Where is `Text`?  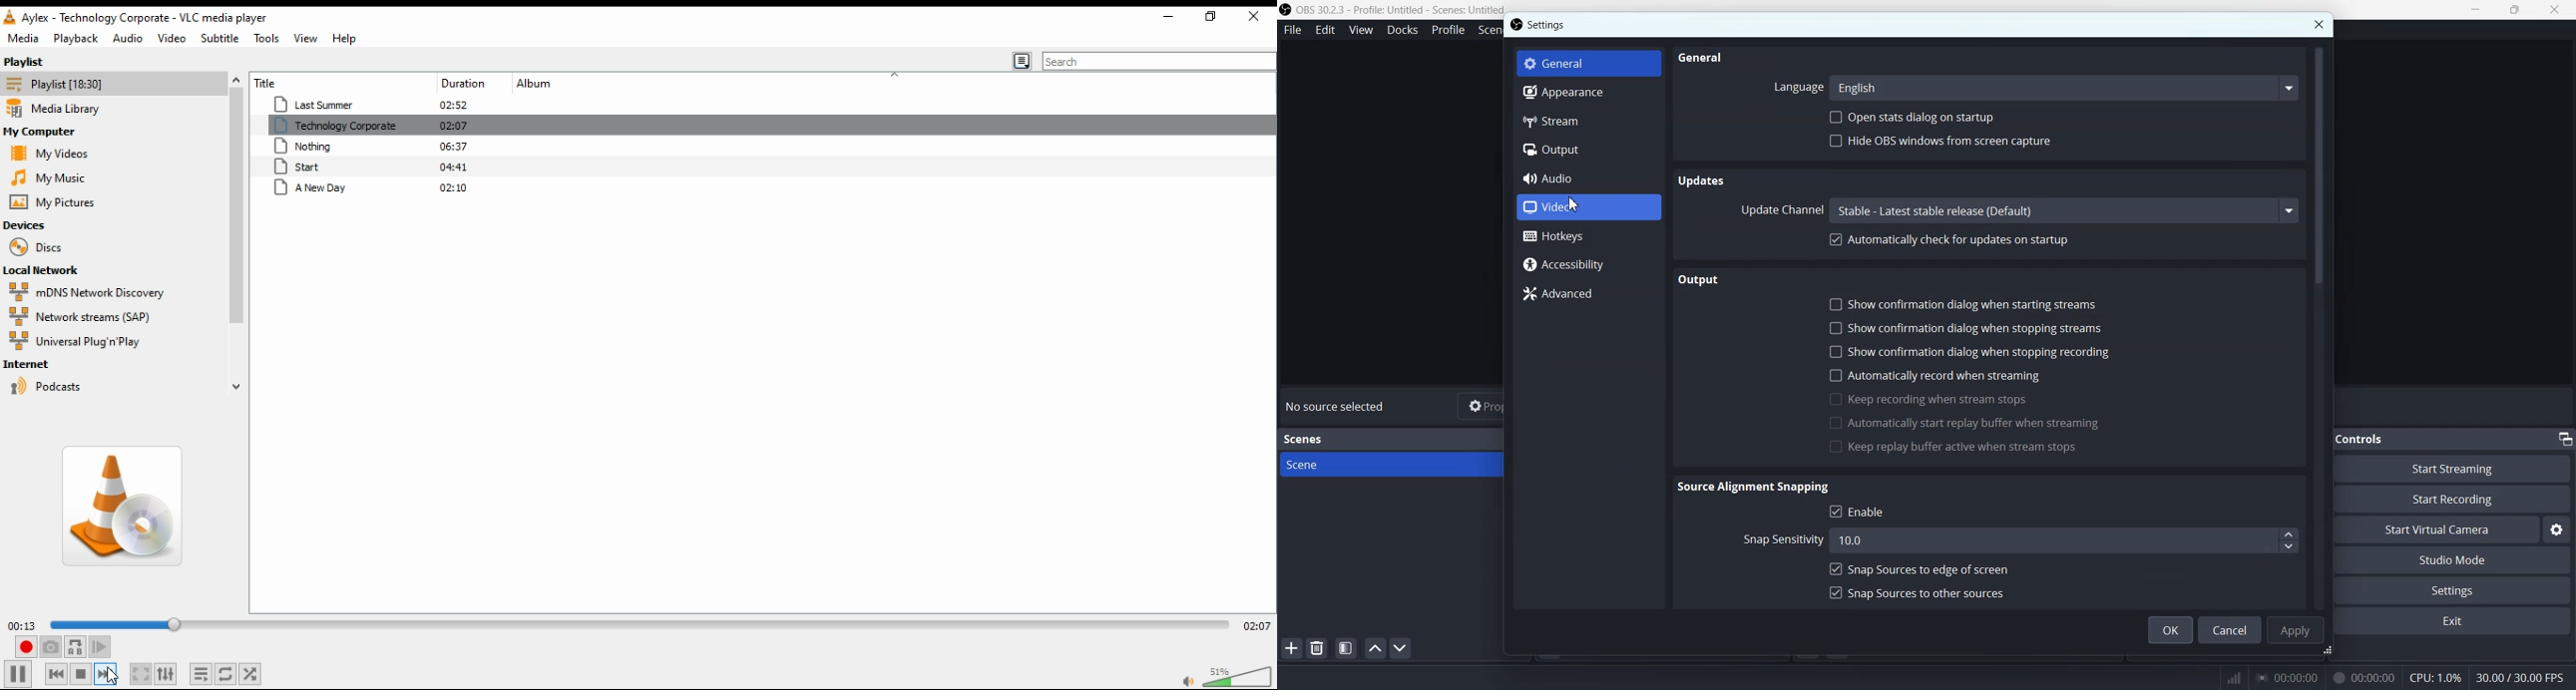 Text is located at coordinates (2526, 677).